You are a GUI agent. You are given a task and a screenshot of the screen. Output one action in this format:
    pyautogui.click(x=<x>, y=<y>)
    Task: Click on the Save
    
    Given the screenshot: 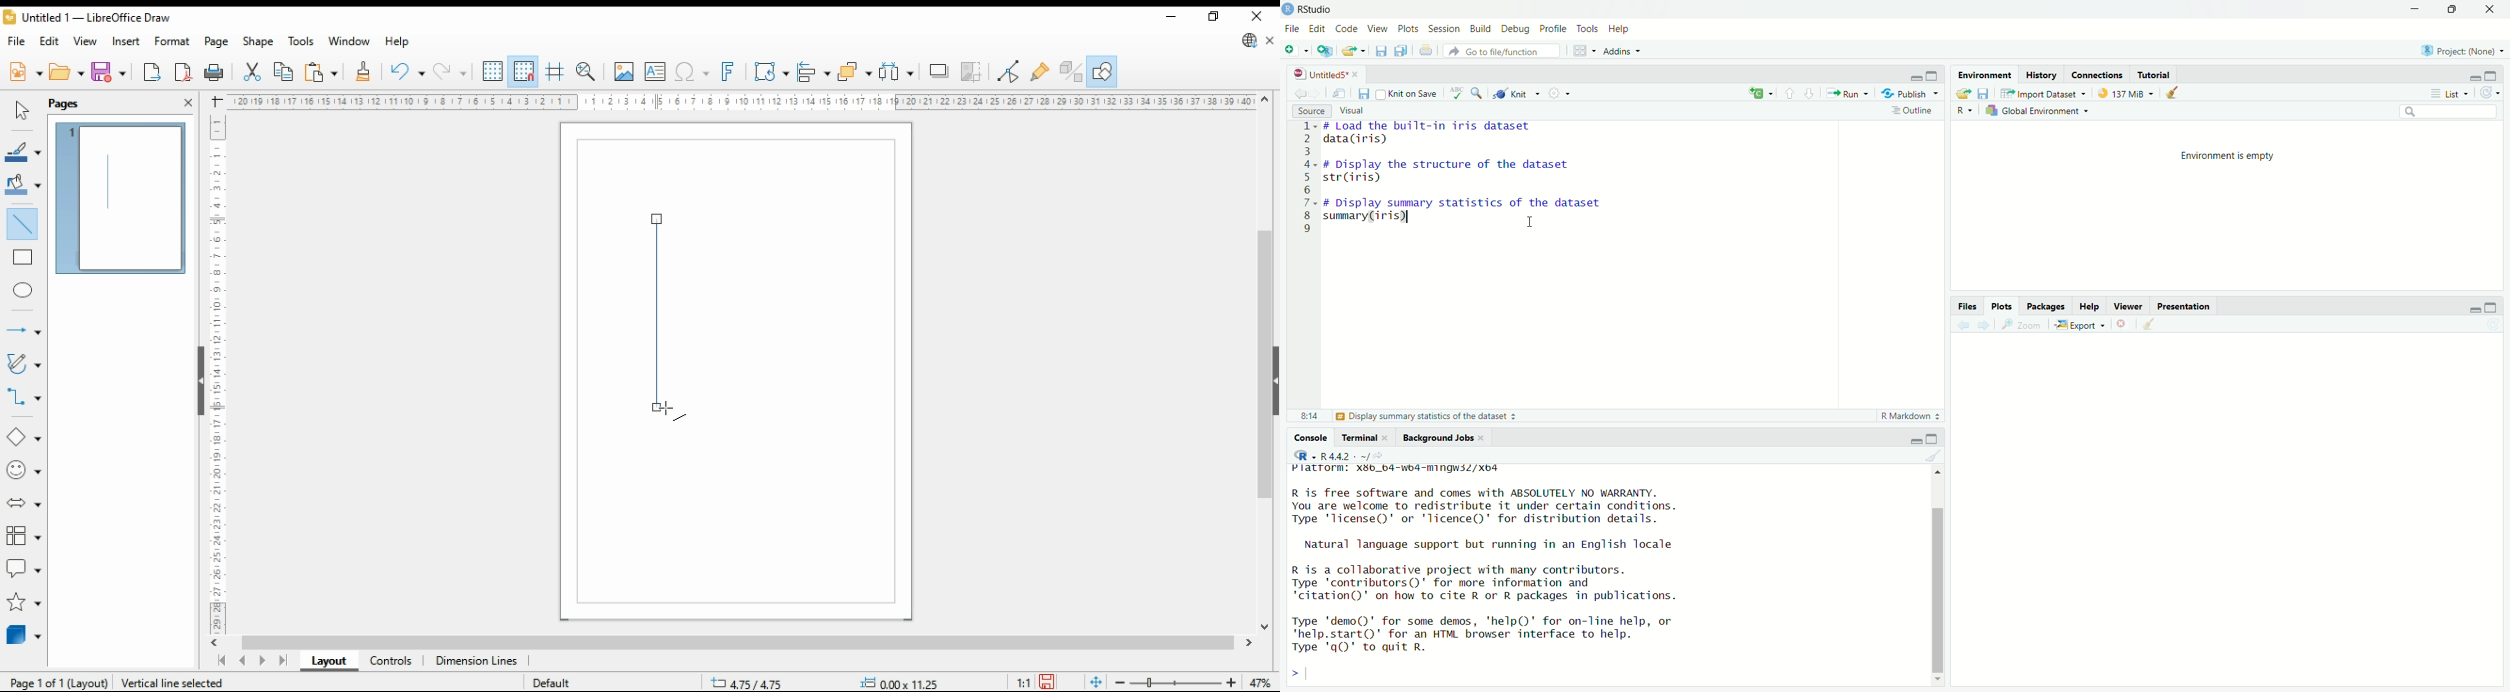 What is the action you would take?
    pyautogui.click(x=1363, y=94)
    